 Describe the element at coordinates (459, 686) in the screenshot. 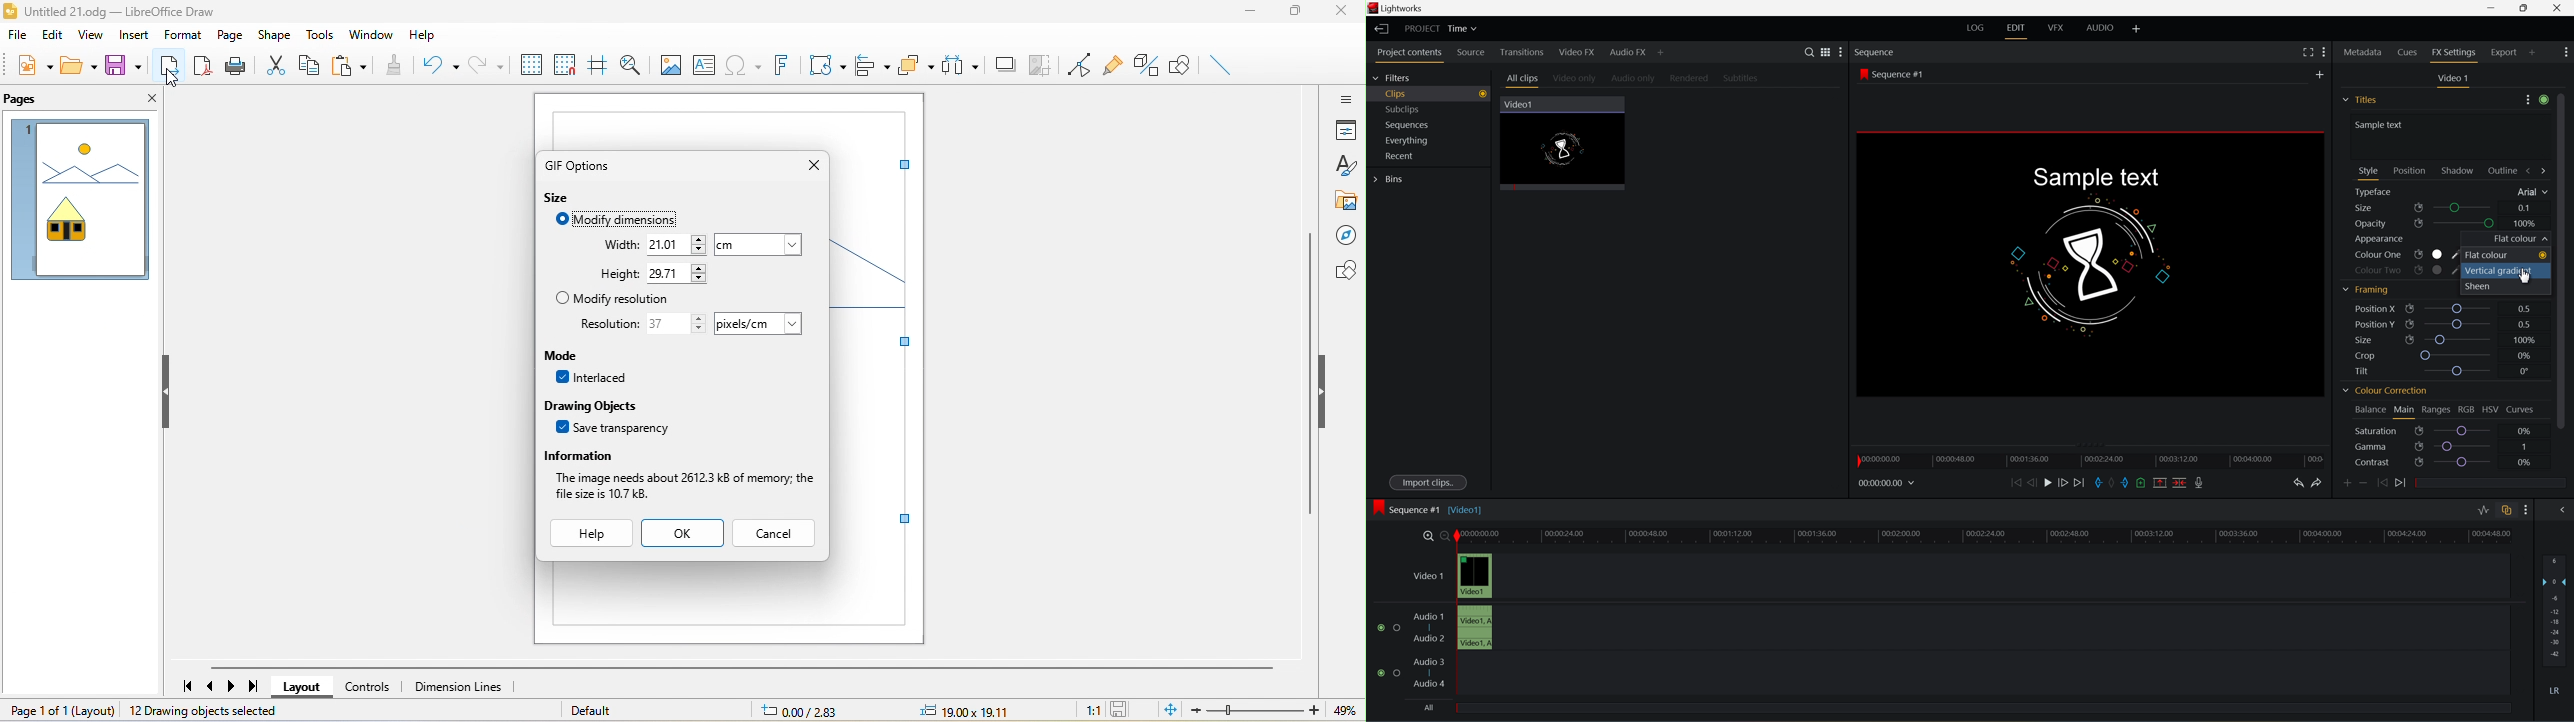

I see `dimension lines` at that location.